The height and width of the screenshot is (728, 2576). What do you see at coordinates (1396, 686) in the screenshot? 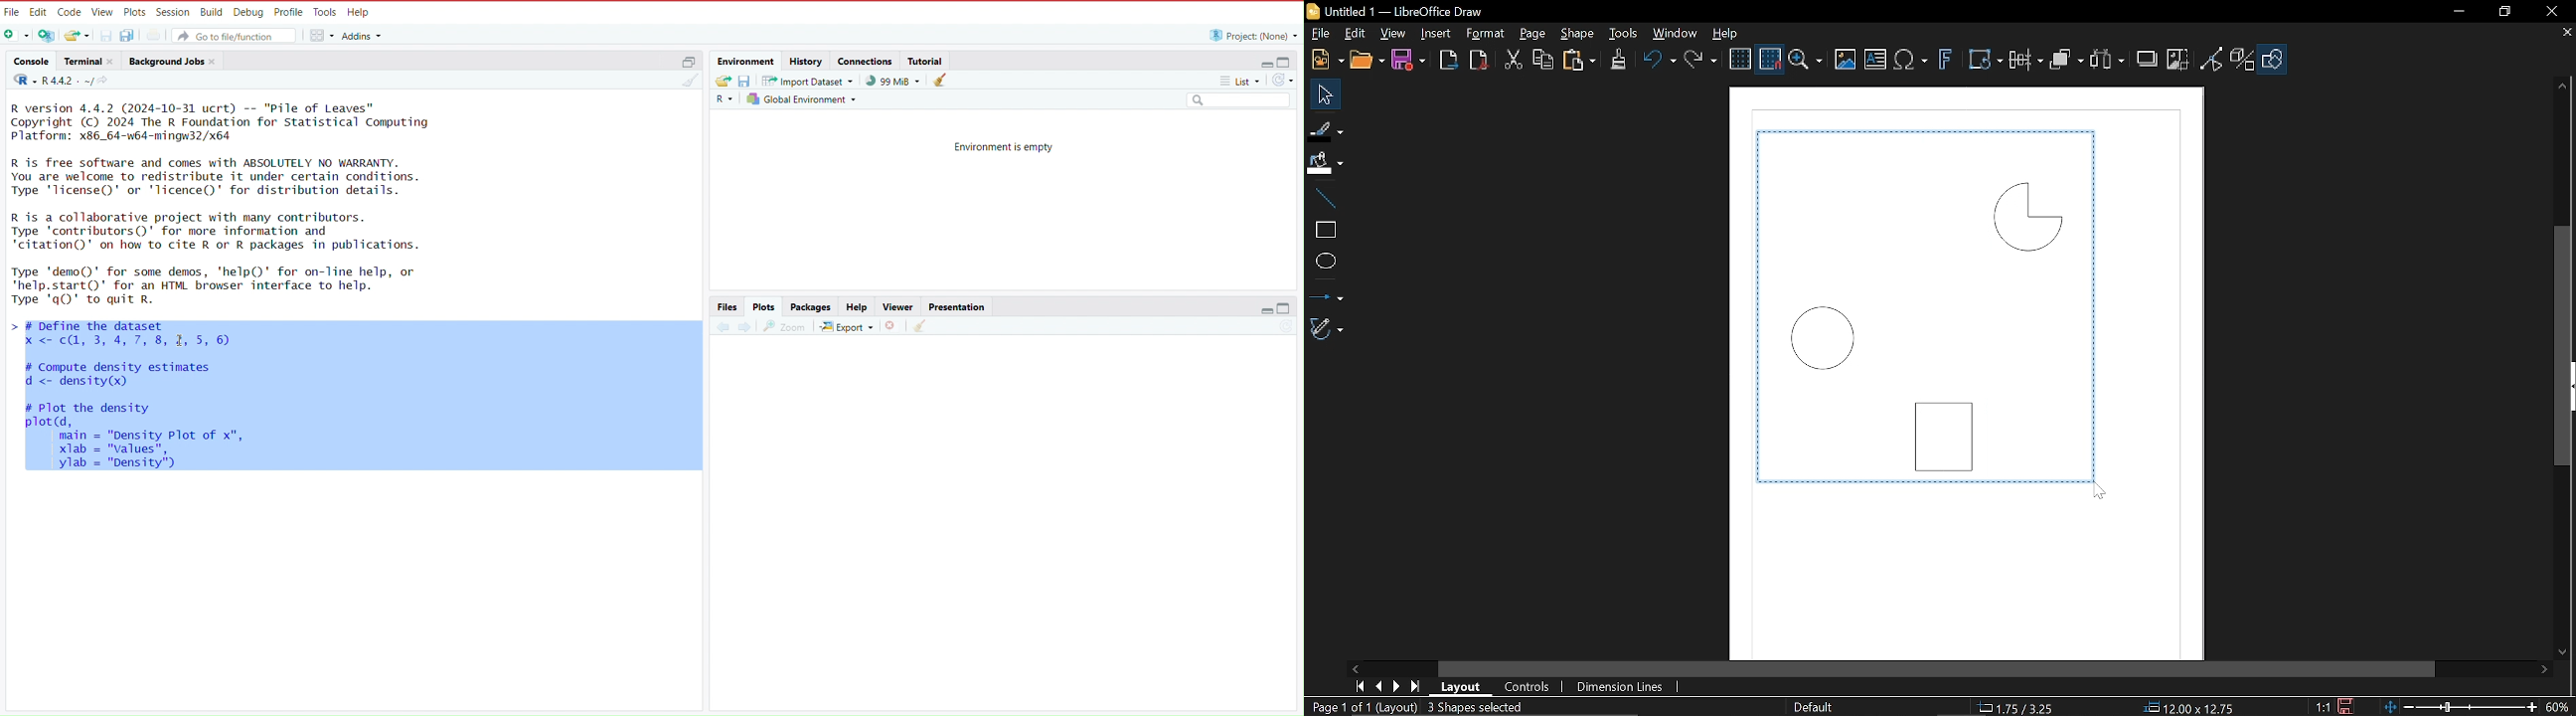
I see `Next page` at bounding box center [1396, 686].